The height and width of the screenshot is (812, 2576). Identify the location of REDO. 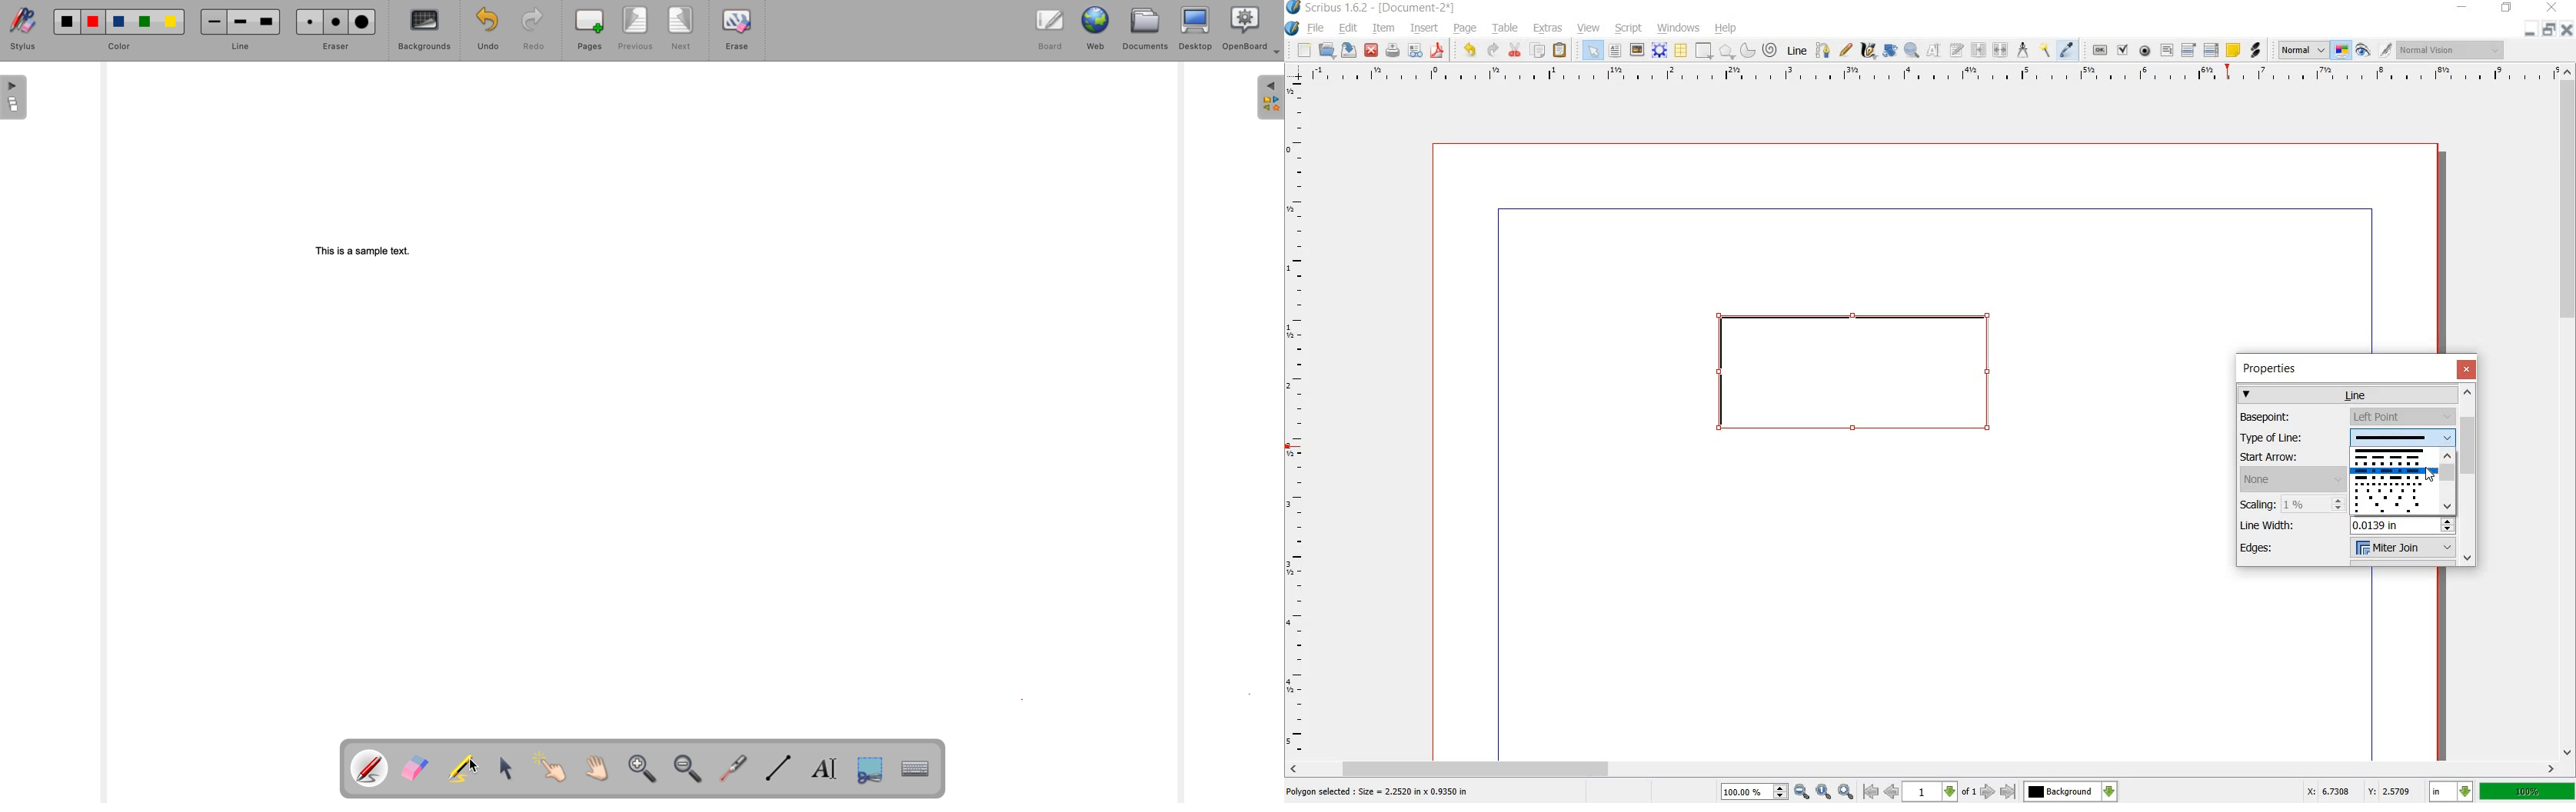
(1493, 51).